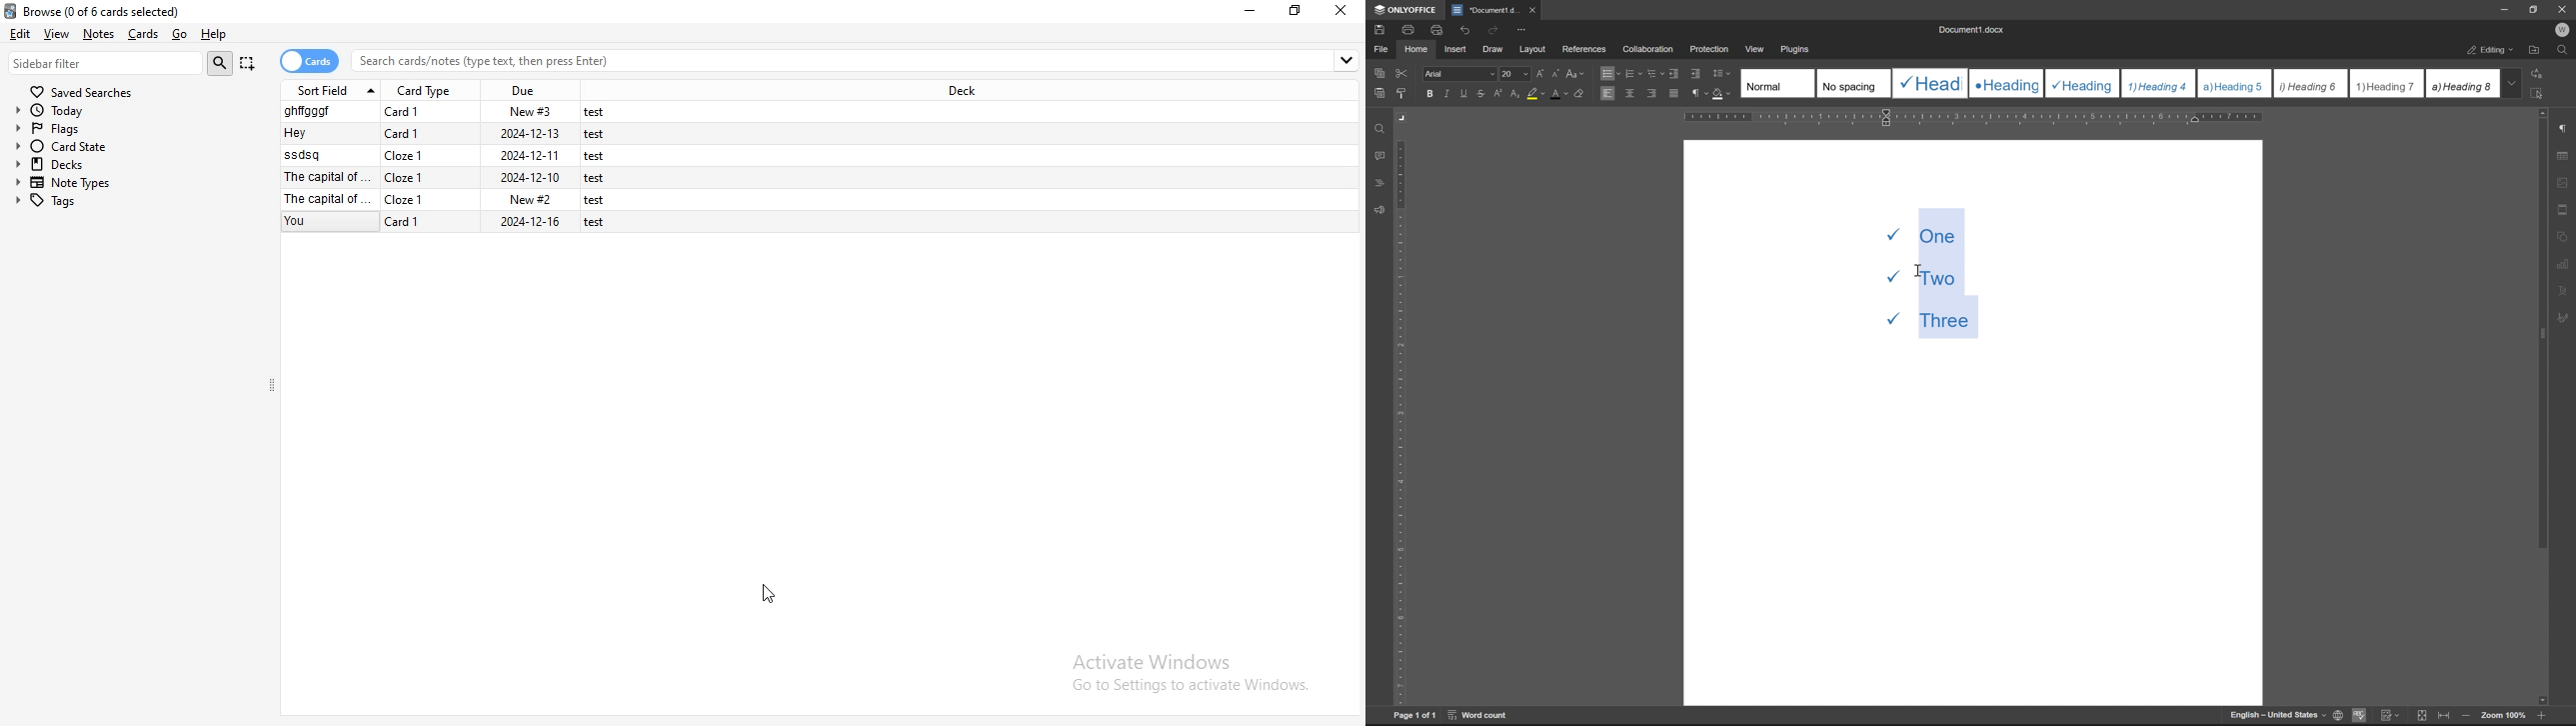 Image resolution: width=2576 pixels, height=728 pixels. Describe the element at coordinates (1252, 10) in the screenshot. I see `minimize` at that location.